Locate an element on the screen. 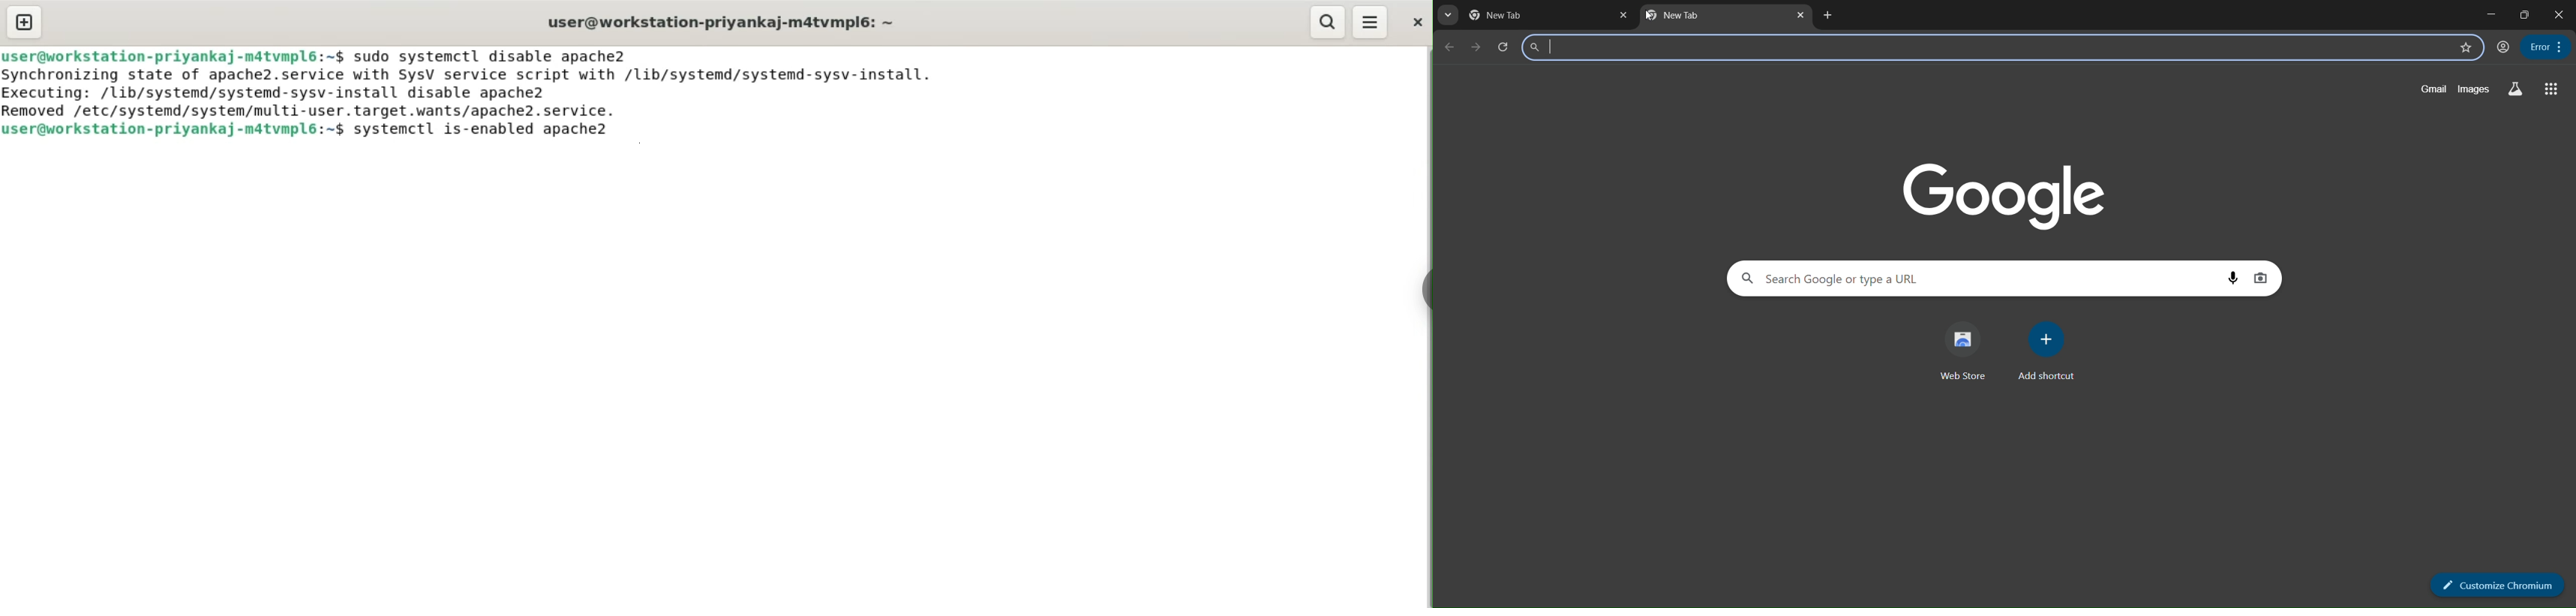 The image size is (2576, 616). search is located at coordinates (1329, 23).